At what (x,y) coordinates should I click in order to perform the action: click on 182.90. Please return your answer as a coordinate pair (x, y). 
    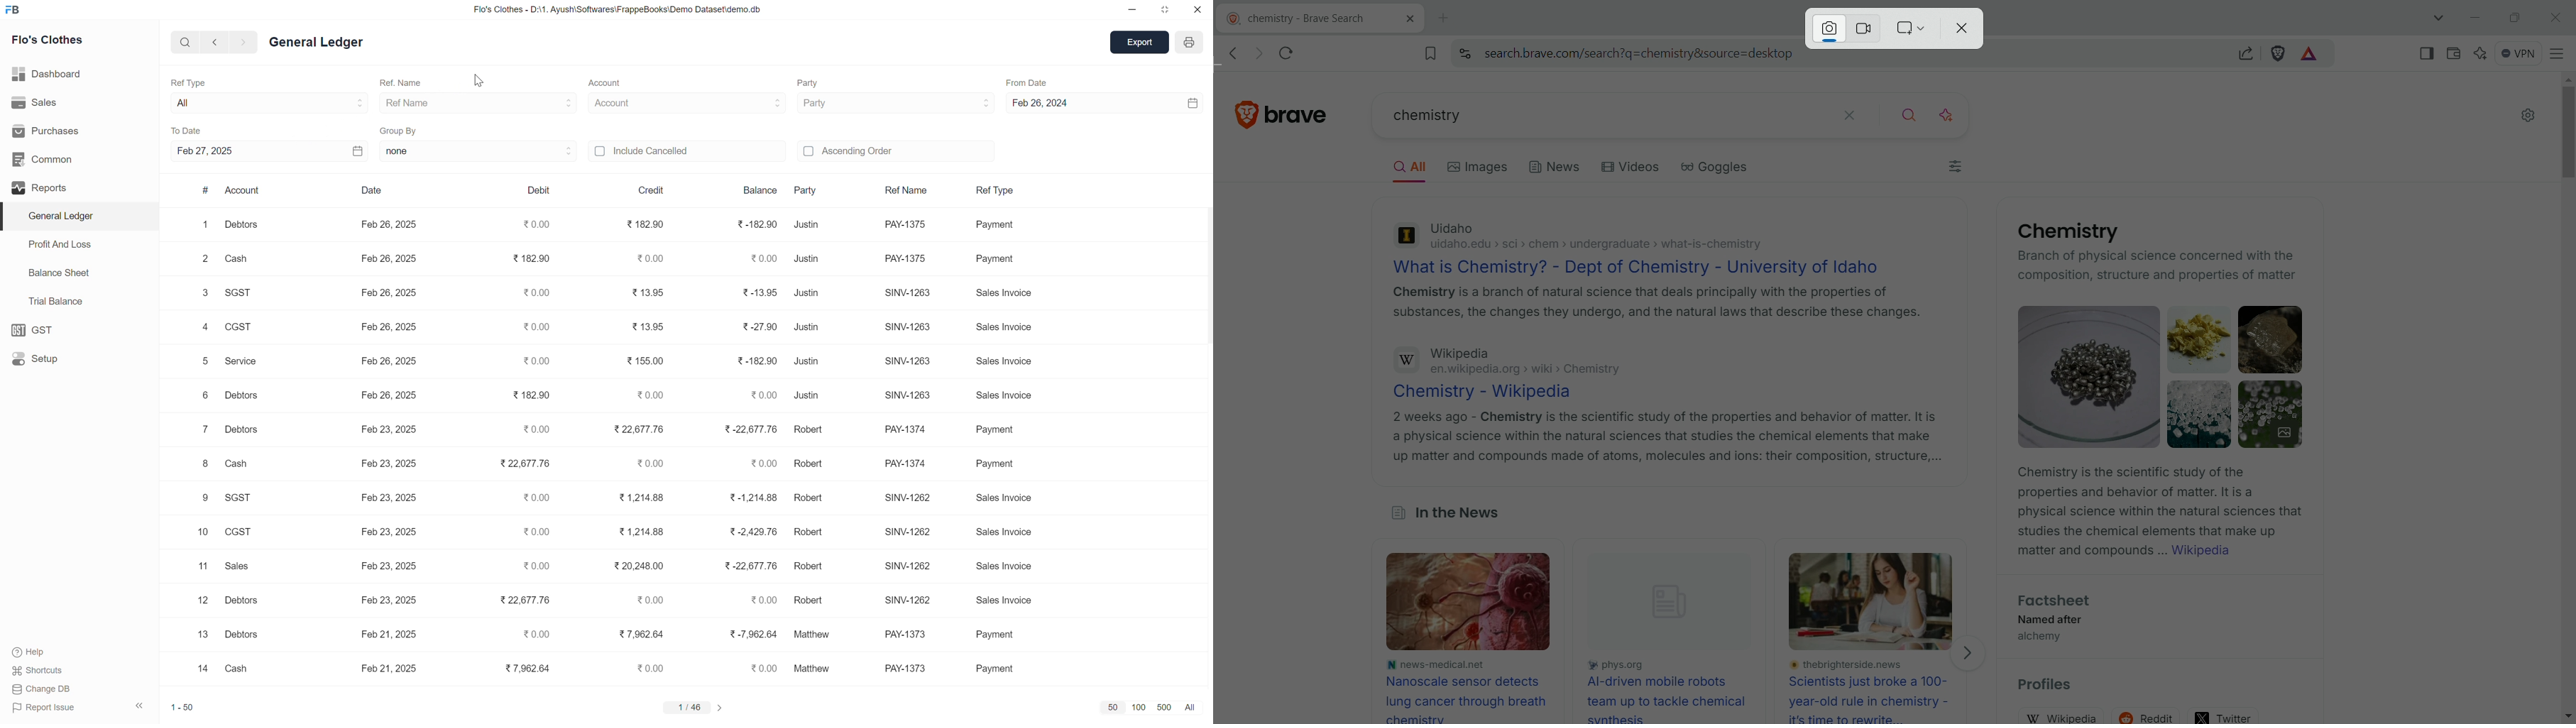
    Looking at the image, I should click on (761, 362).